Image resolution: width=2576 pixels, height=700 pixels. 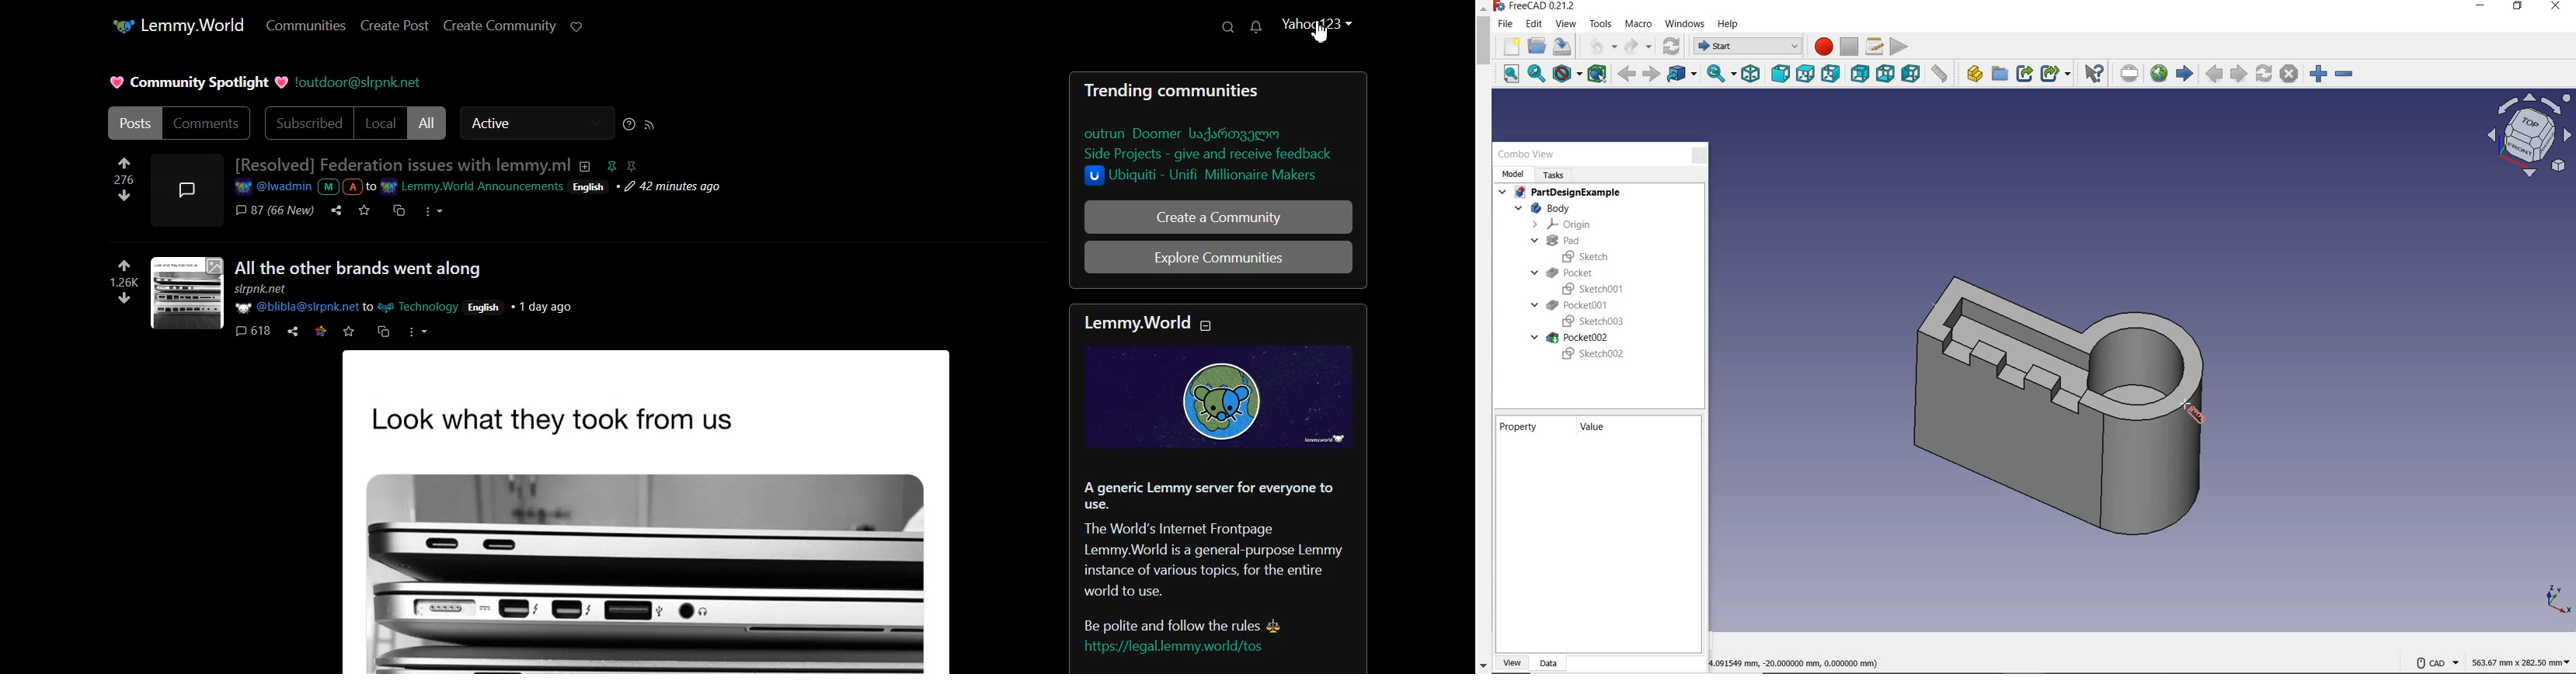 What do you see at coordinates (349, 332) in the screenshot?
I see `save` at bounding box center [349, 332].